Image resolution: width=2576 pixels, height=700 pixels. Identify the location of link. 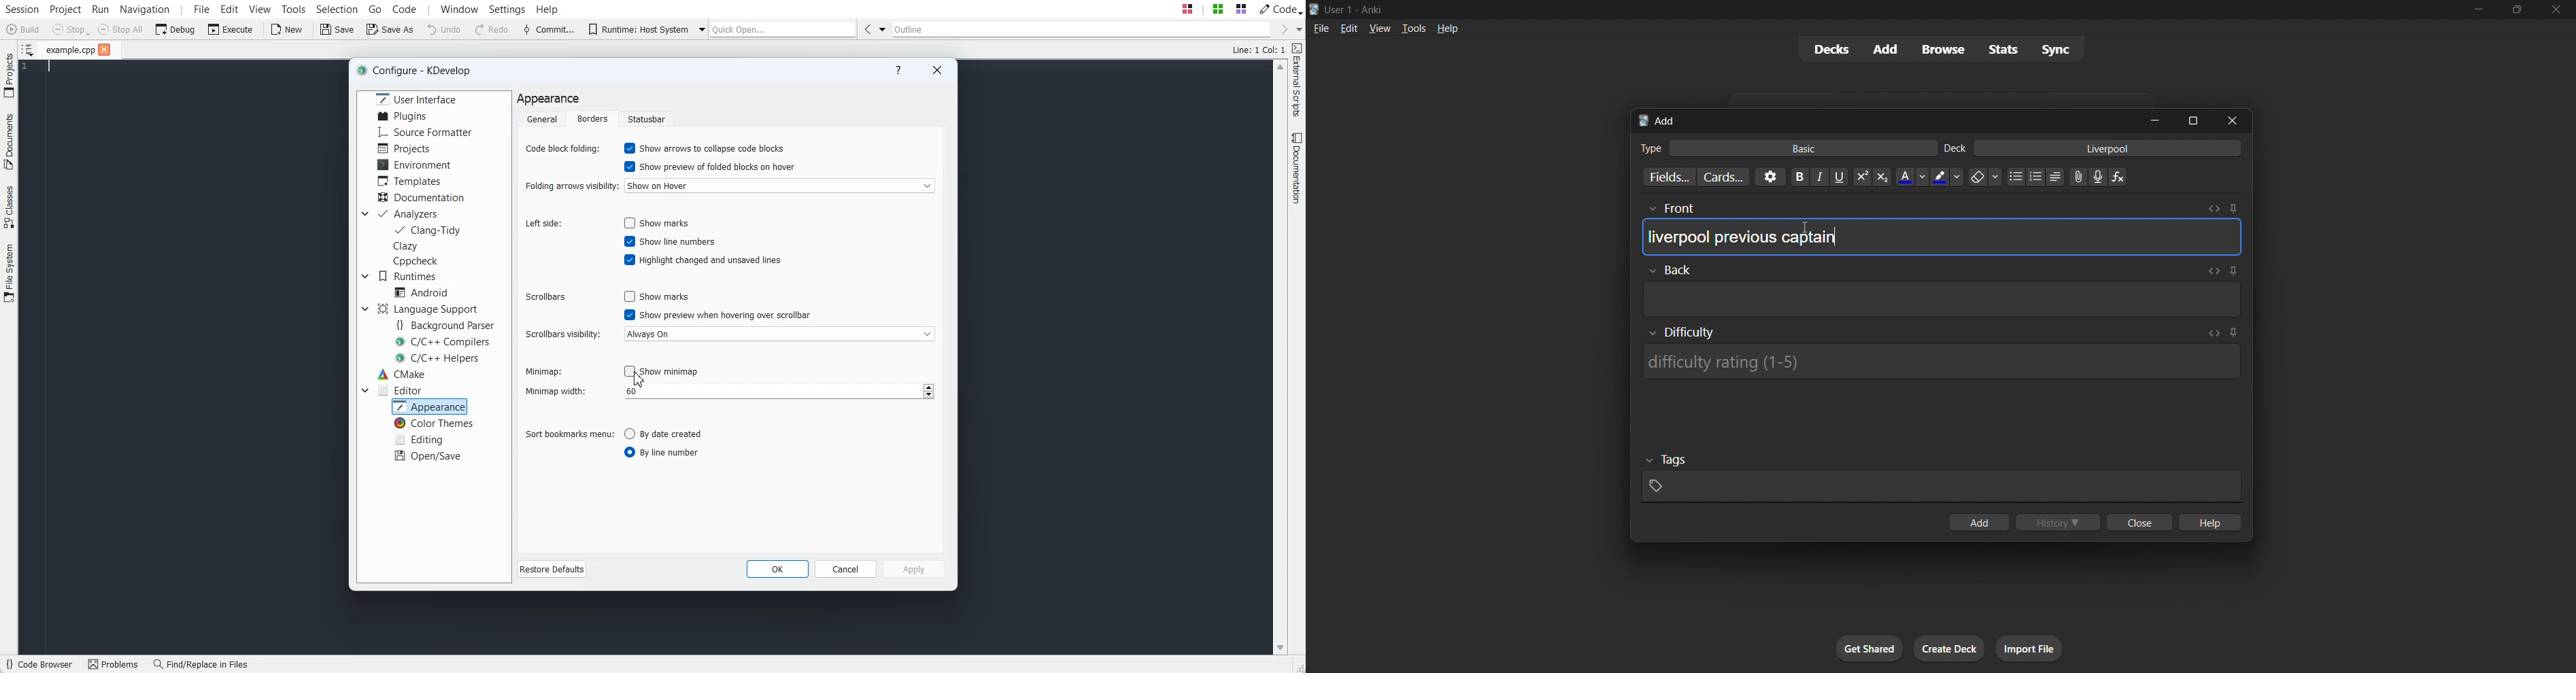
(2077, 178).